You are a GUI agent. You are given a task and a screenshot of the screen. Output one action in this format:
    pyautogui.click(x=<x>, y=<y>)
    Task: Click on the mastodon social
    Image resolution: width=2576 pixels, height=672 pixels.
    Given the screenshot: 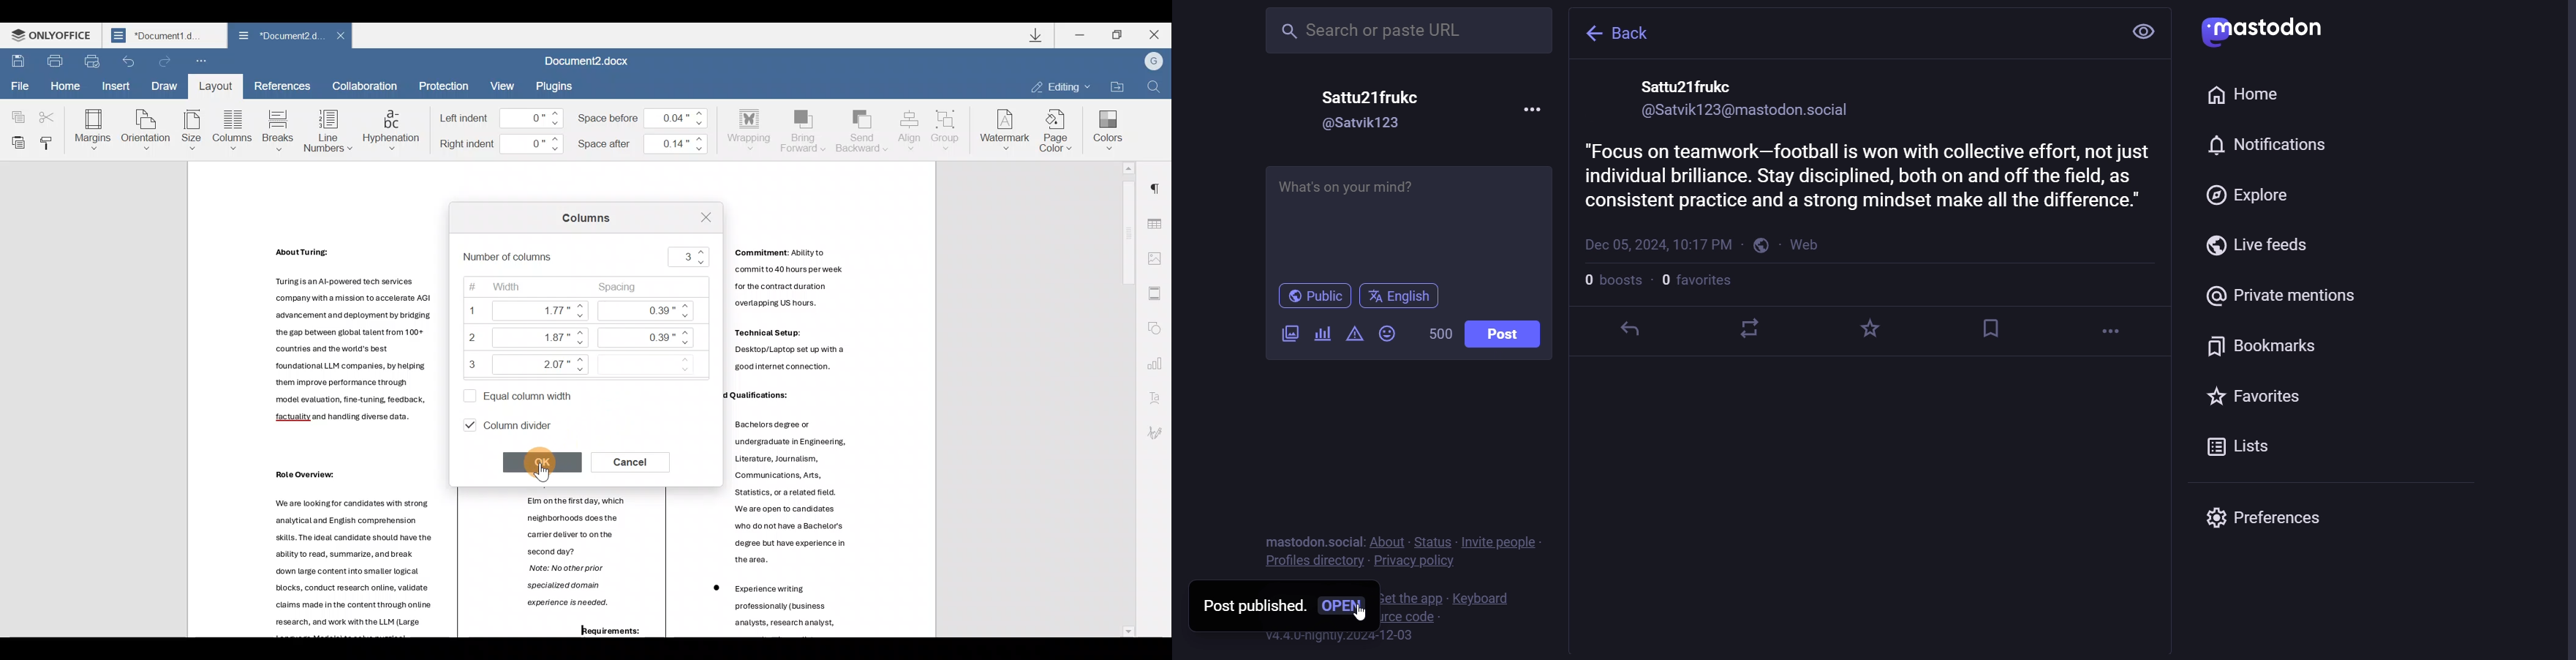 What is the action you would take?
    pyautogui.click(x=1307, y=539)
    